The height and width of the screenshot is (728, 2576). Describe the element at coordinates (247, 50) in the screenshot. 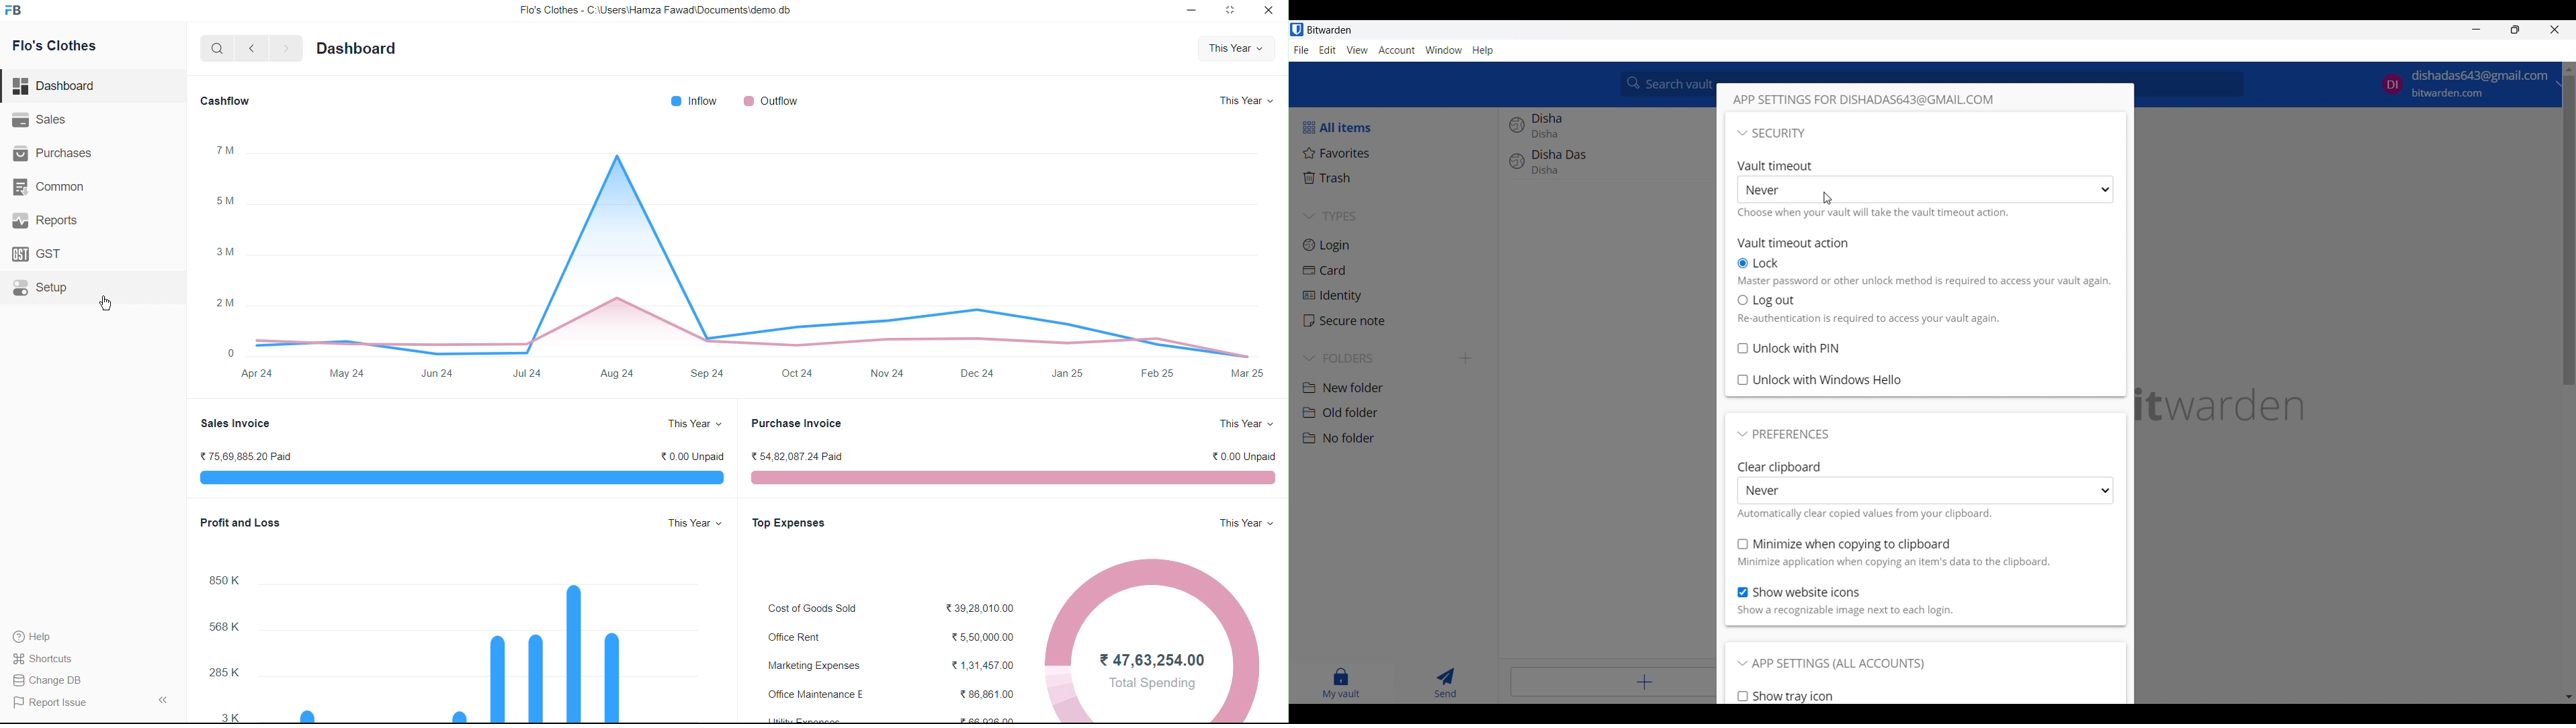

I see `Back` at that location.